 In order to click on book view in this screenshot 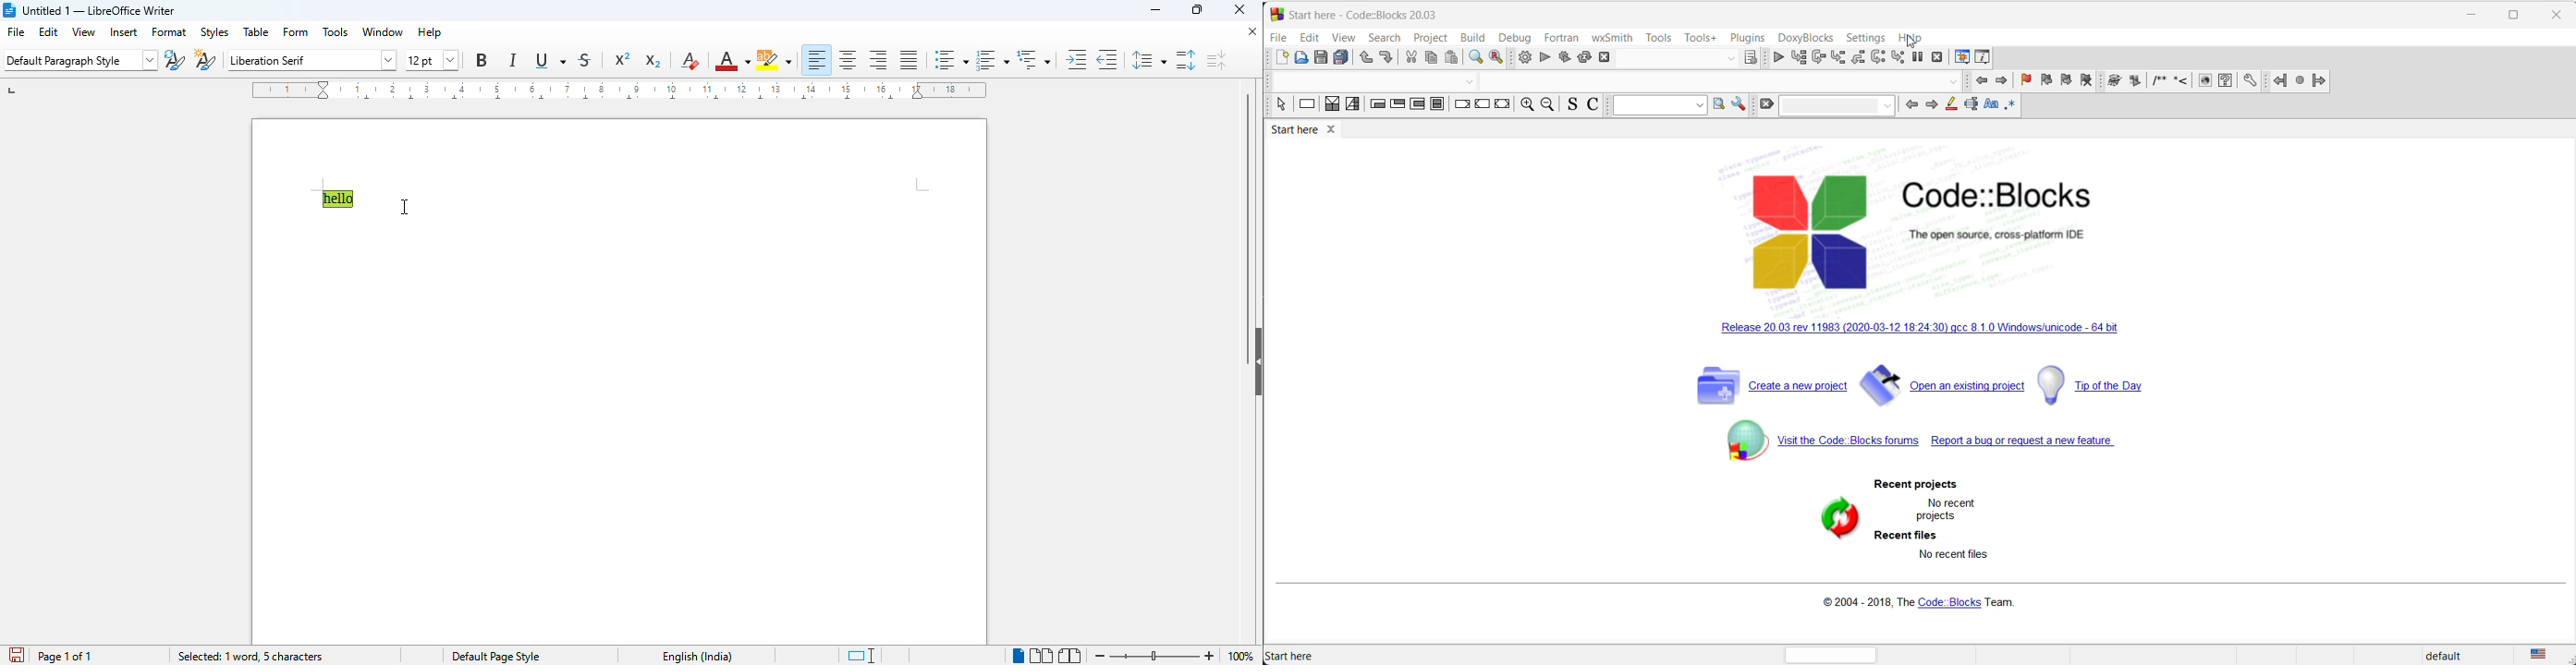, I will do `click(1070, 655)`.